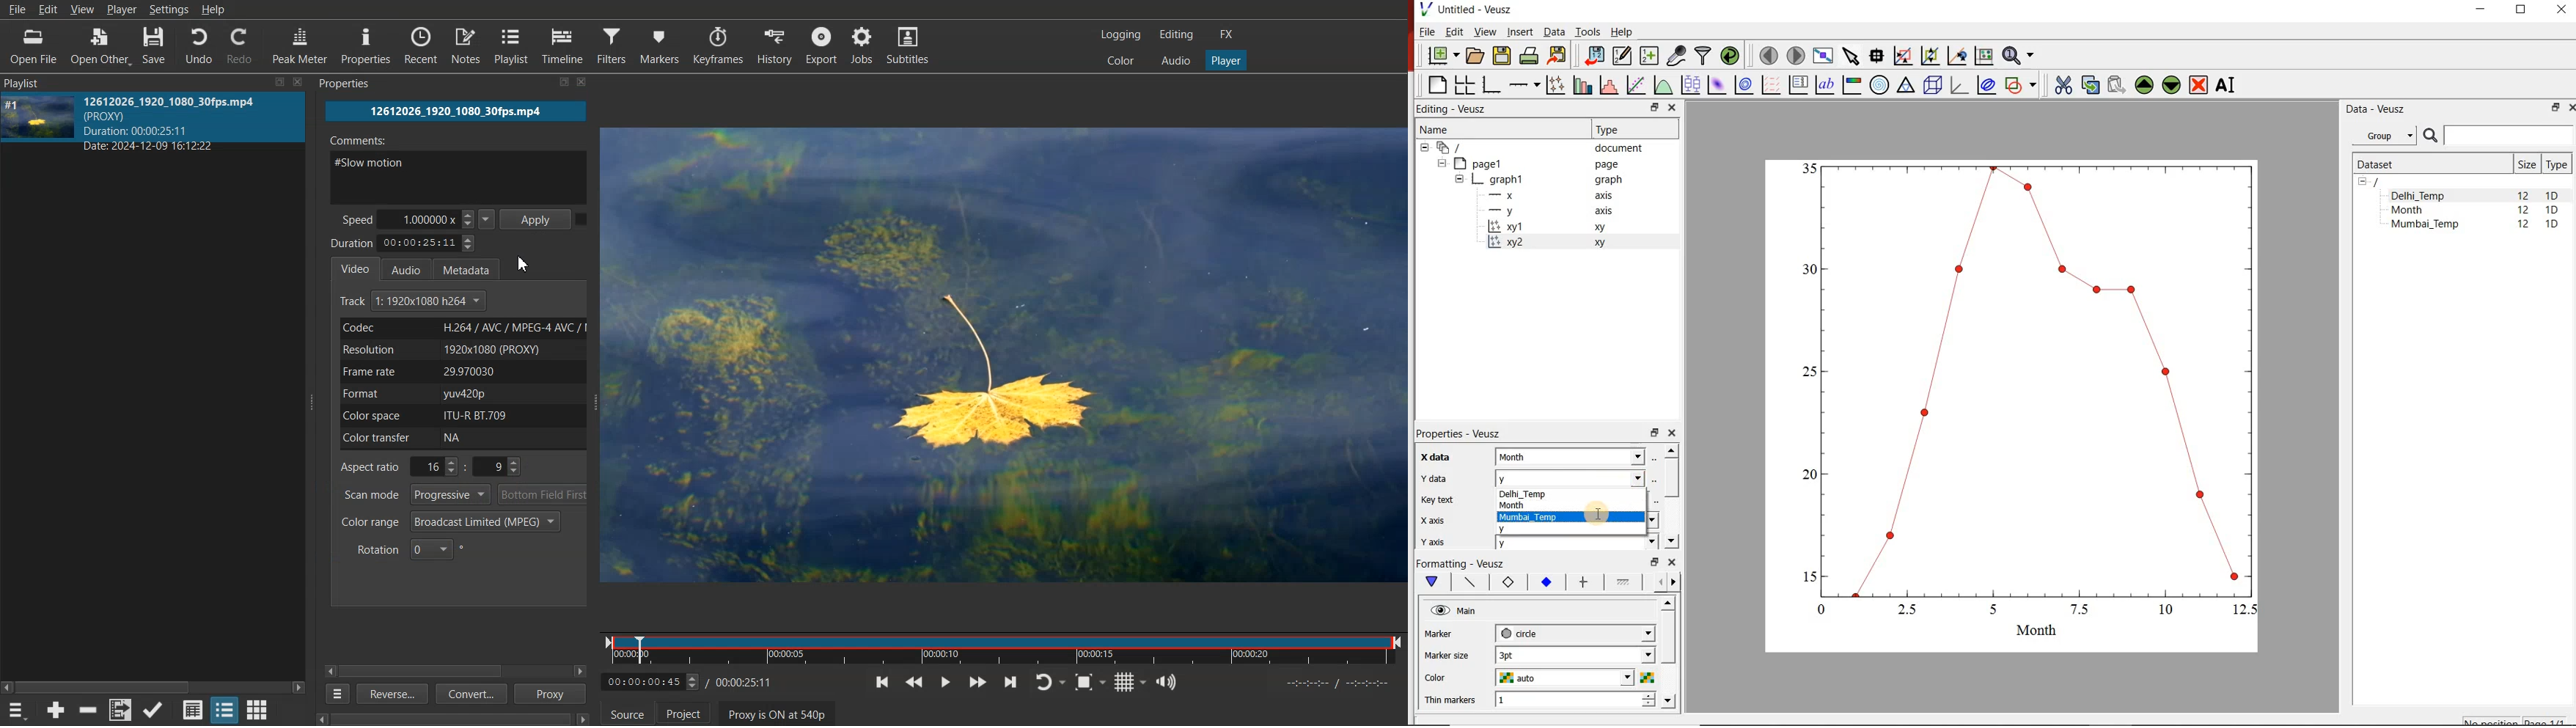 The image size is (2576, 728). What do you see at coordinates (564, 45) in the screenshot?
I see `Timeline` at bounding box center [564, 45].